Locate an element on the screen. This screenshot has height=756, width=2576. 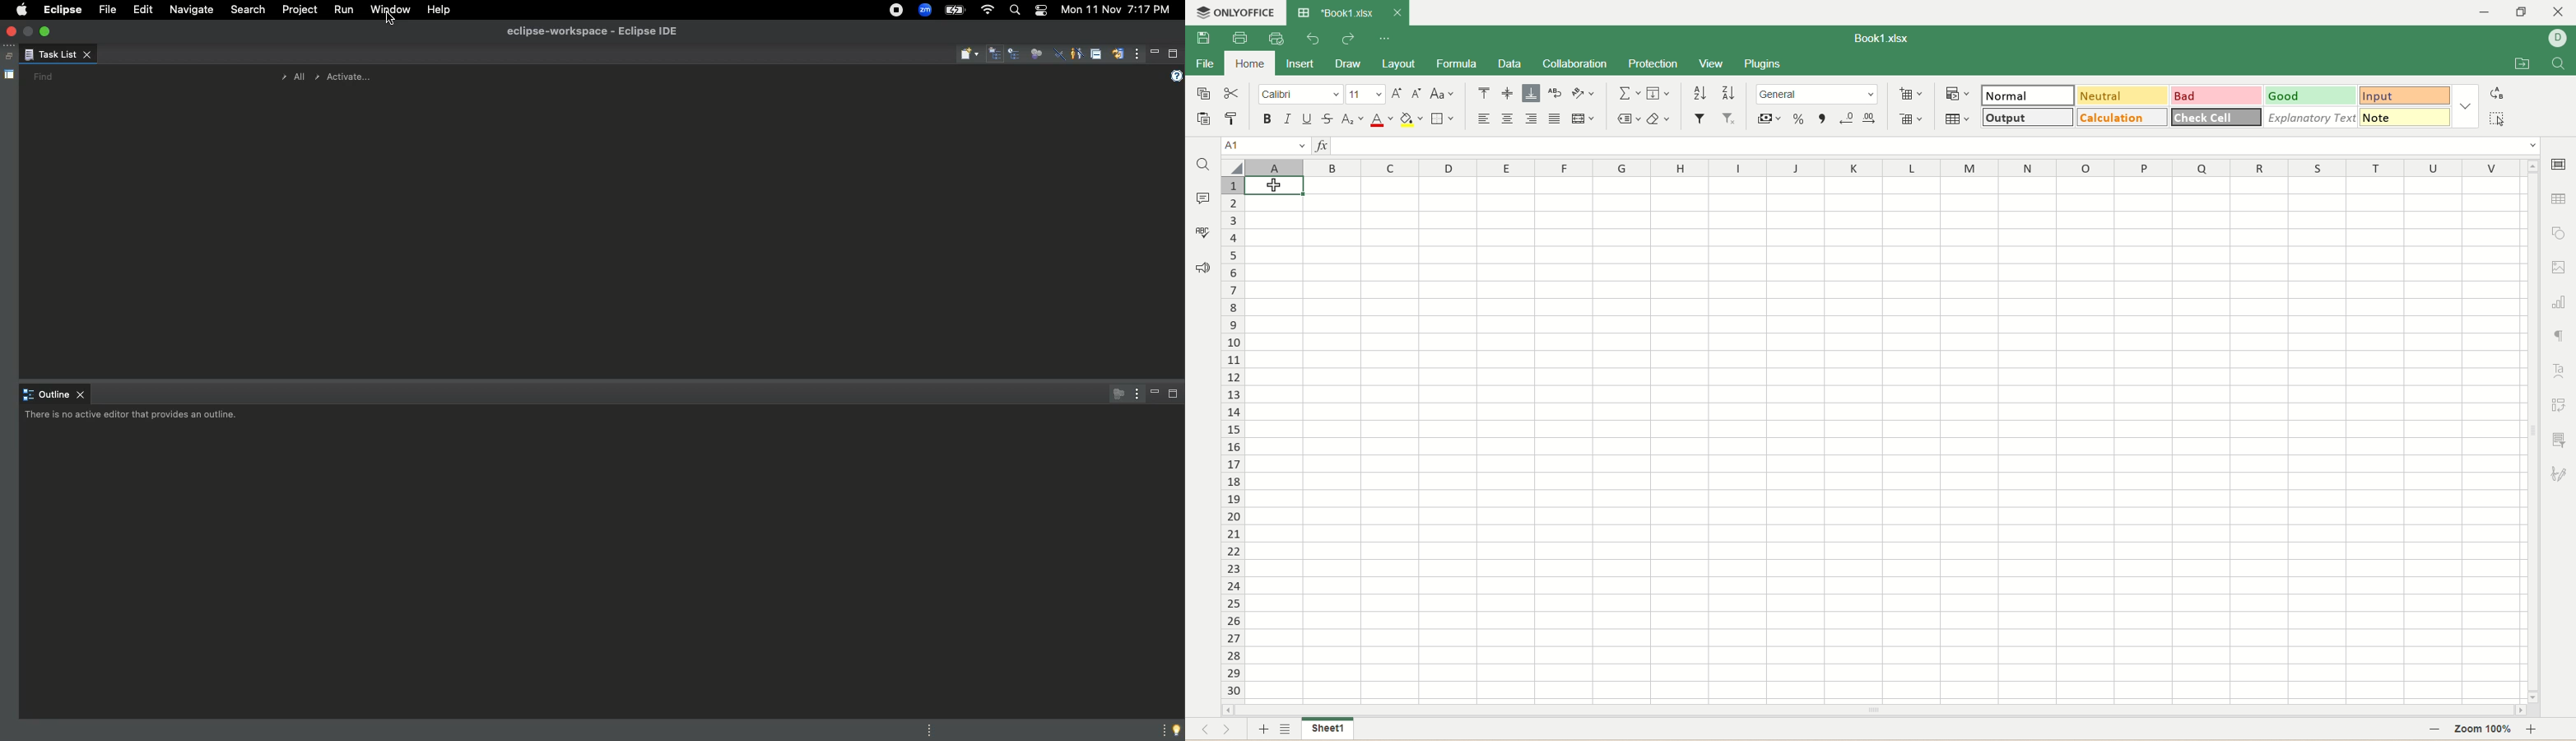
input line is located at coordinates (1939, 146).